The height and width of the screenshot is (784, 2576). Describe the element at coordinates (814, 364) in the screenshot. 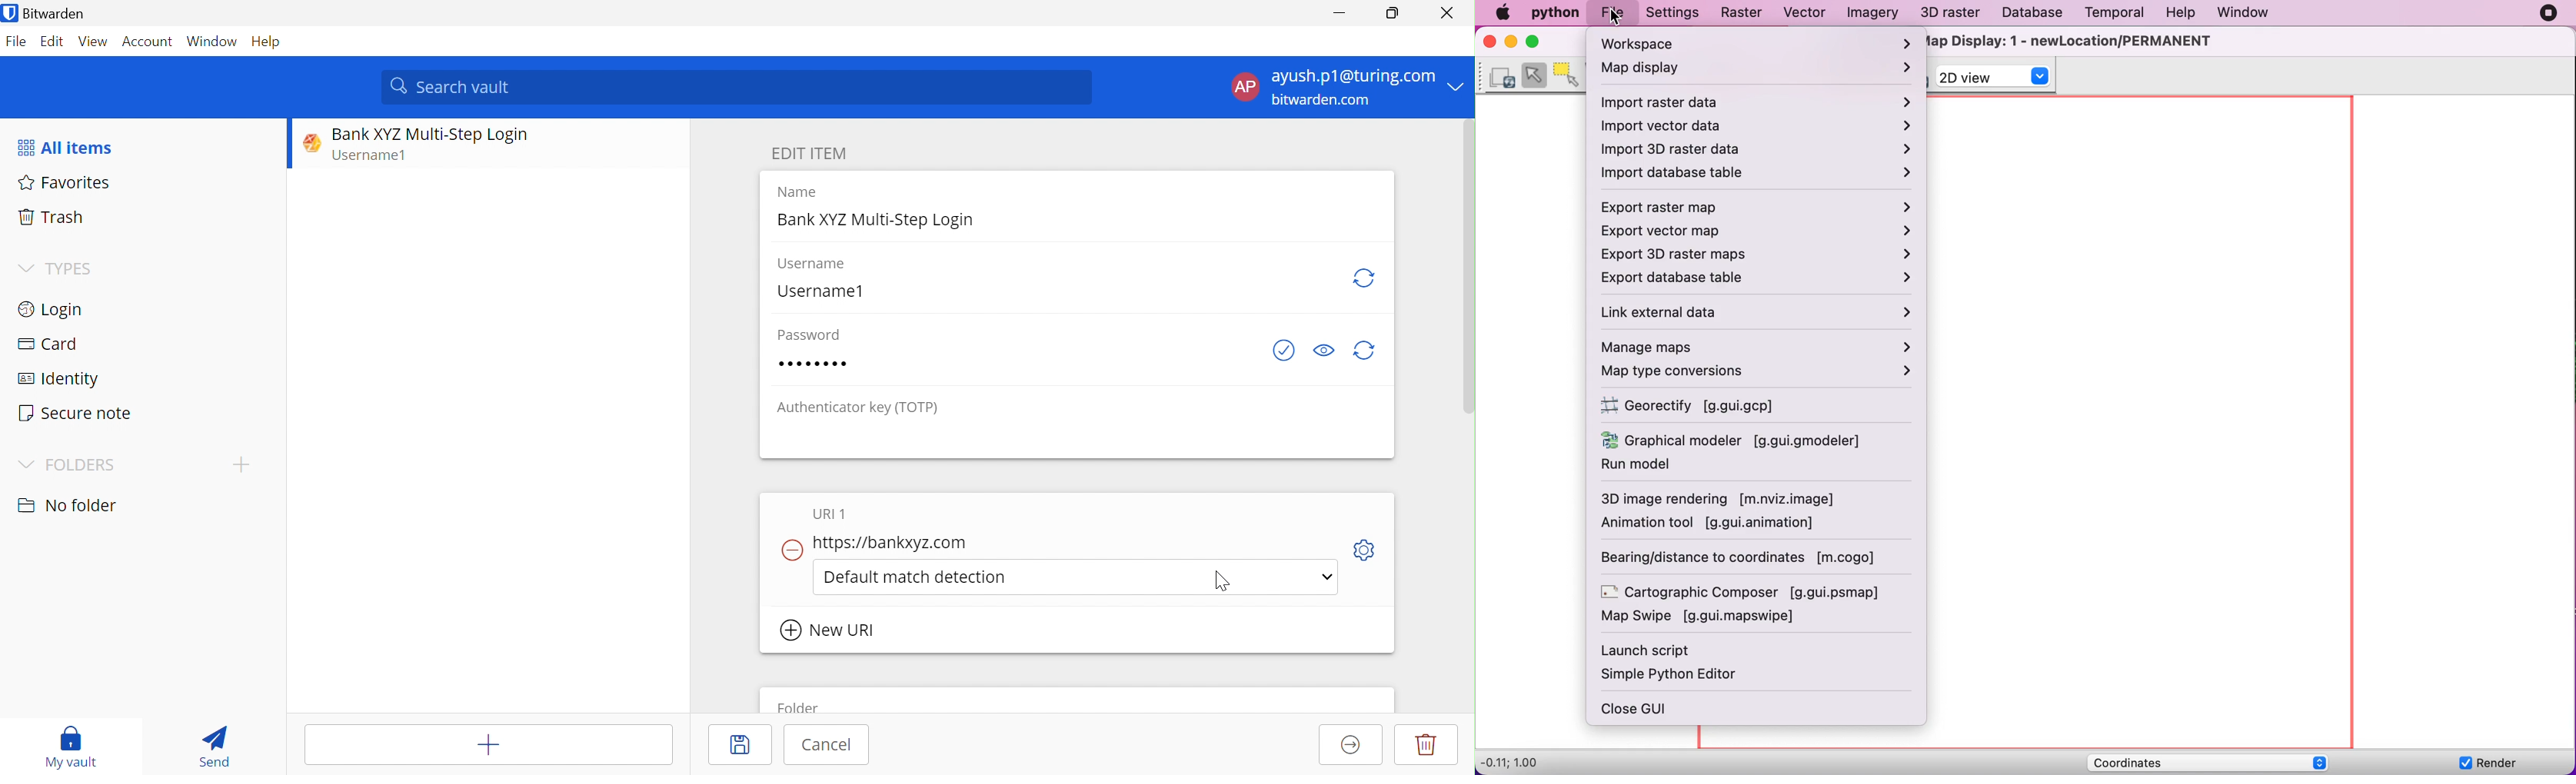

I see `Password` at that location.